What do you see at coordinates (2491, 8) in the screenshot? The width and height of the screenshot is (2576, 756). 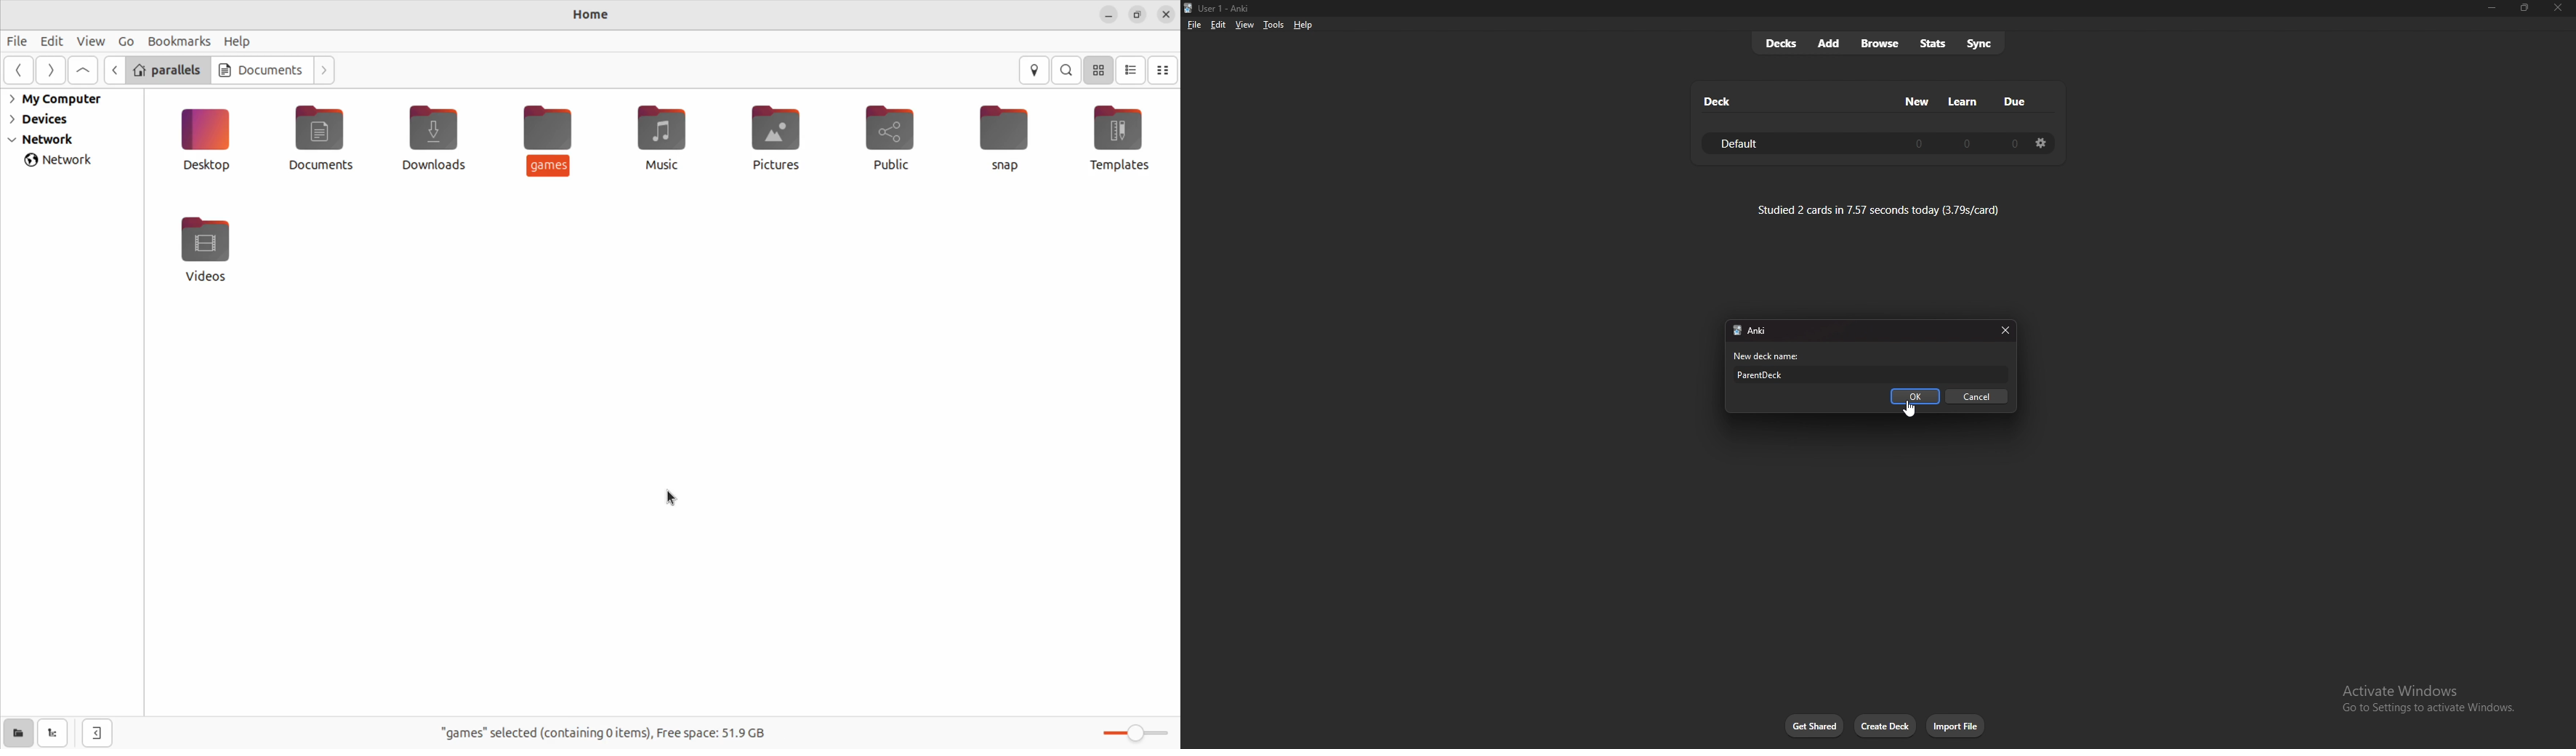 I see `minimize` at bounding box center [2491, 8].